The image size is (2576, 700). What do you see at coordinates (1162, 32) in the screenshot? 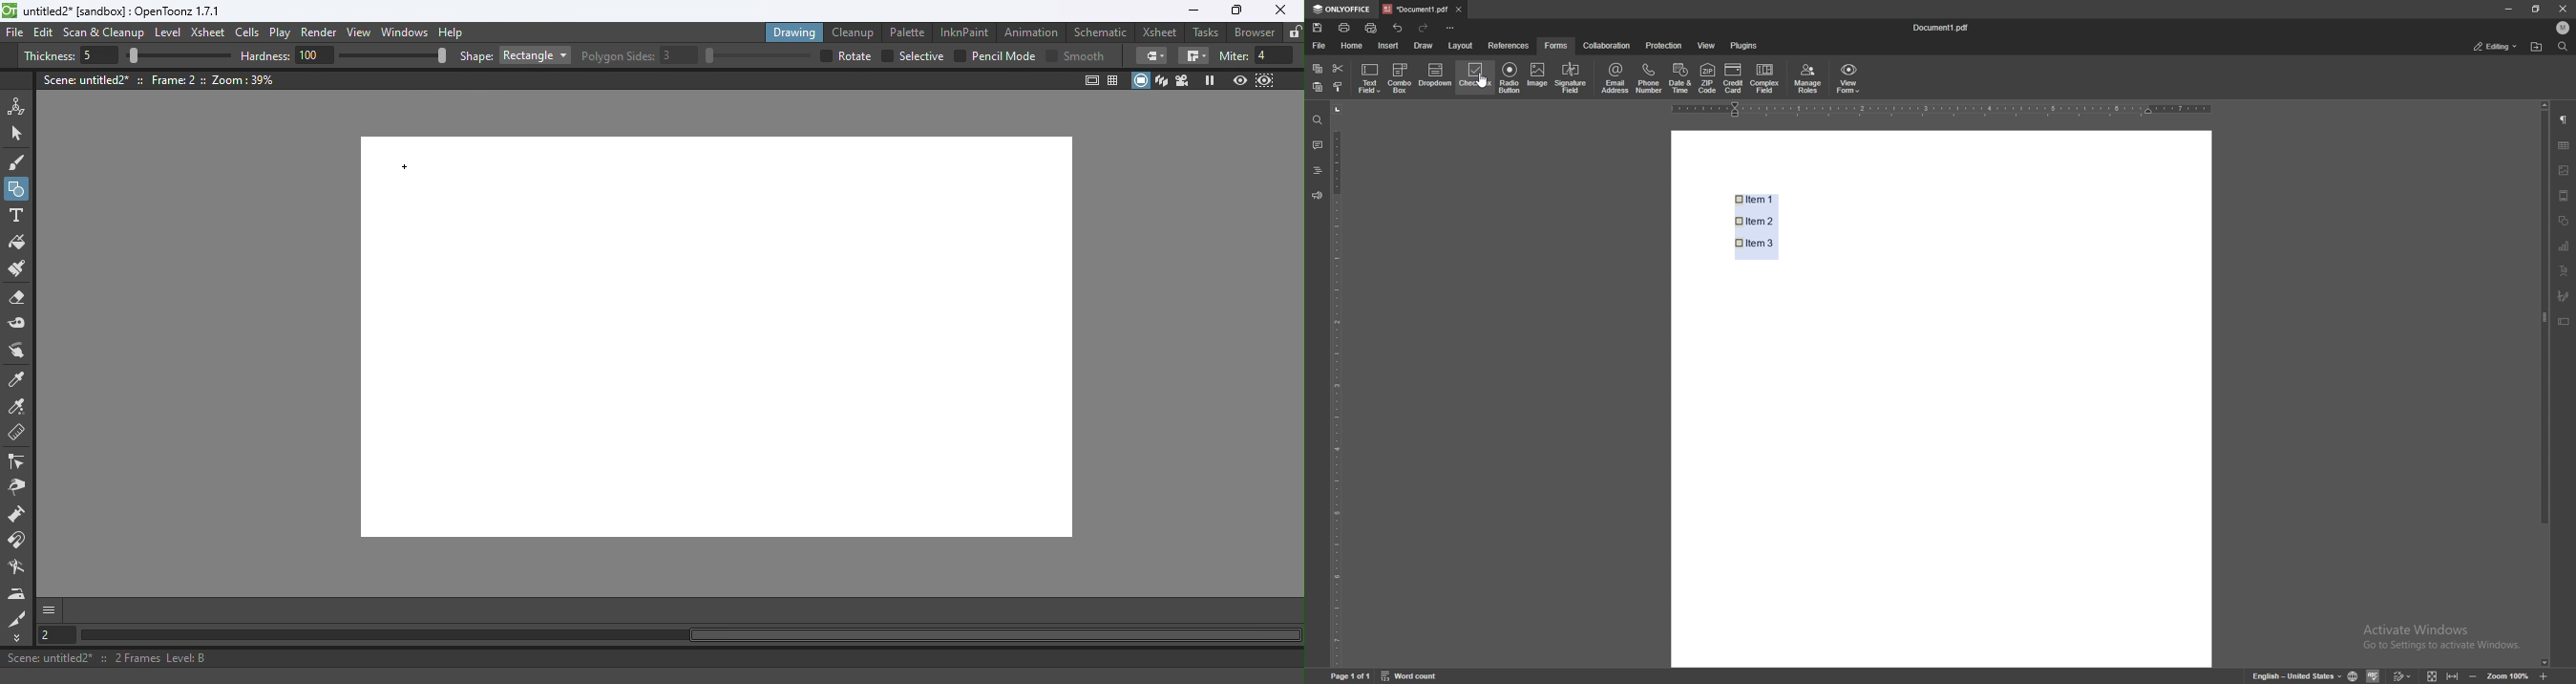
I see `Xsheet` at bounding box center [1162, 32].